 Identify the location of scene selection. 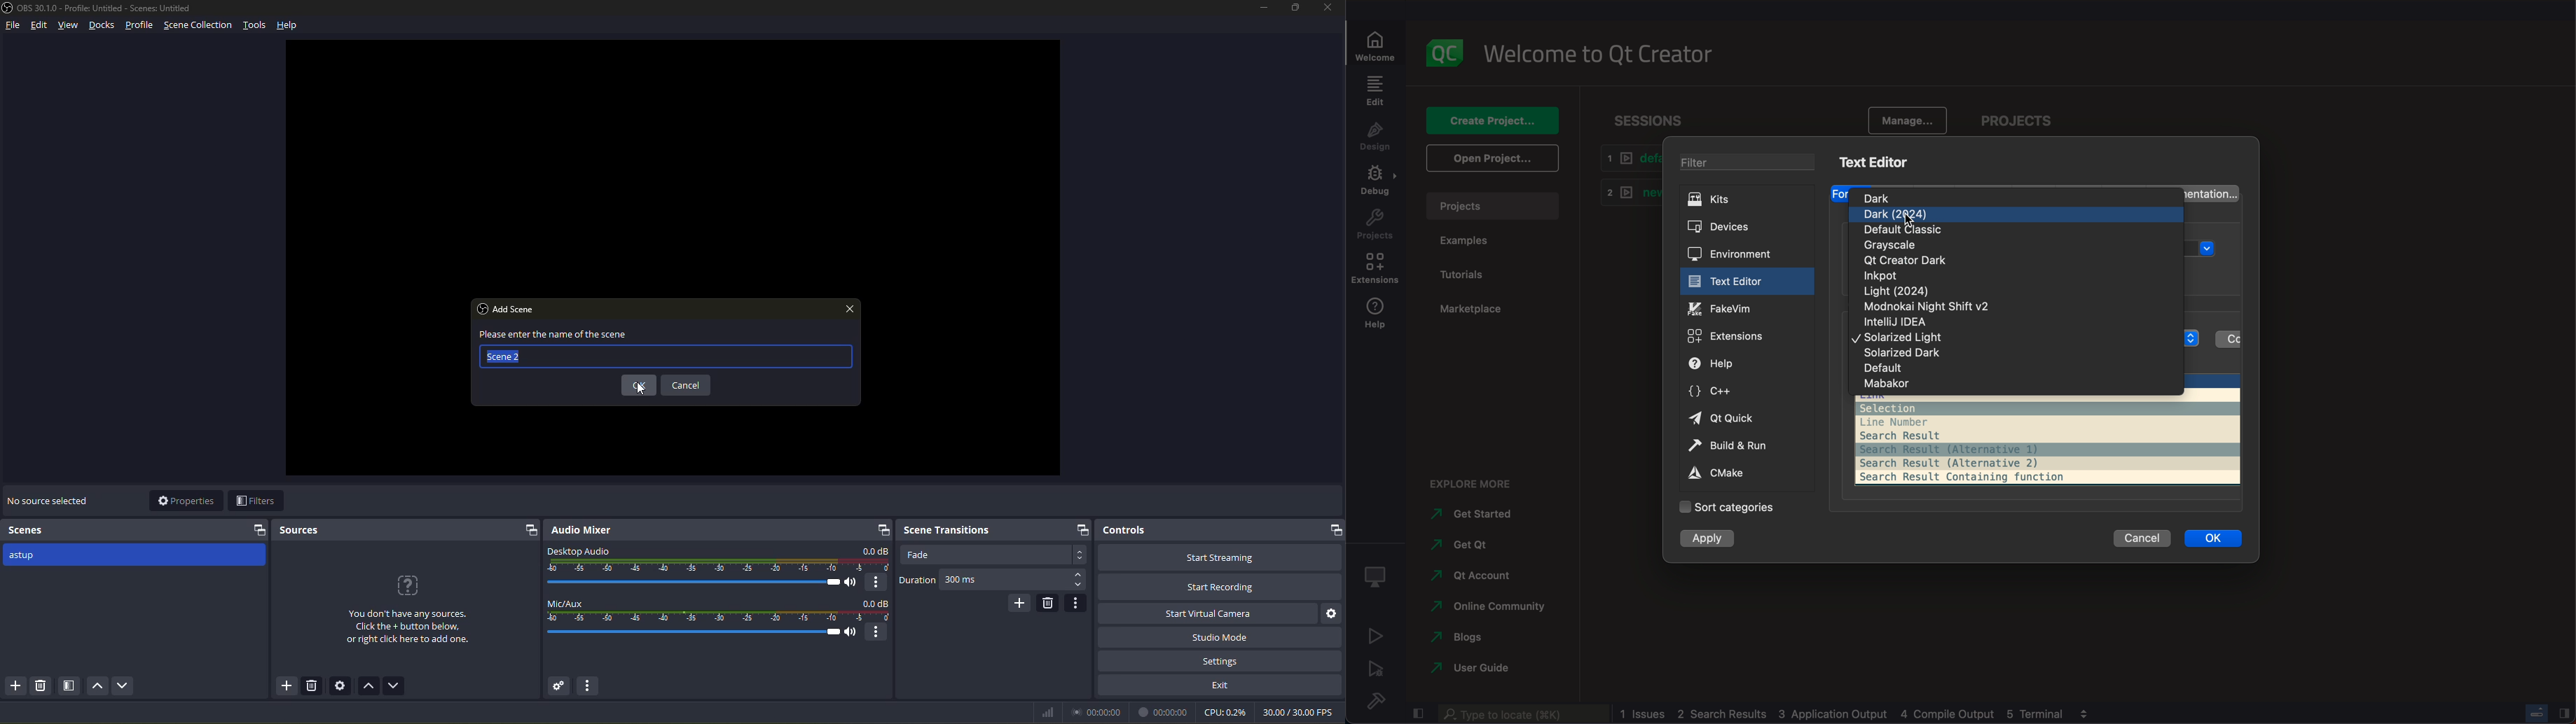
(200, 26).